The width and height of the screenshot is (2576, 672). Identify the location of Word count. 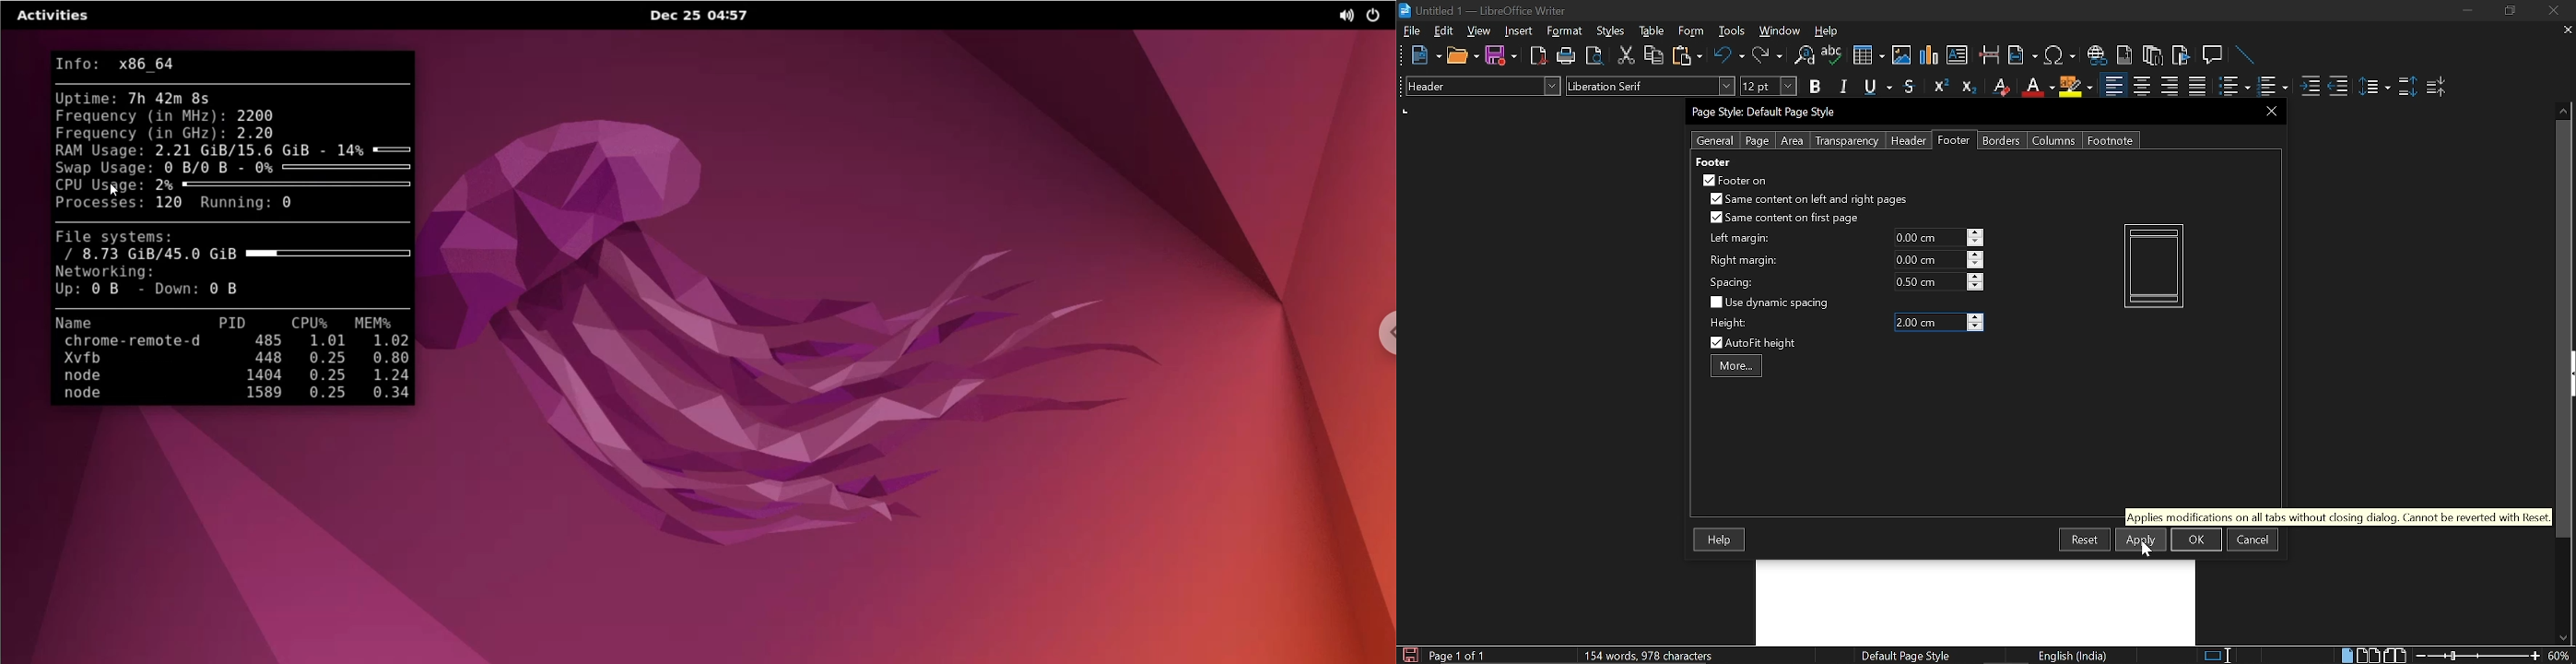
(1668, 655).